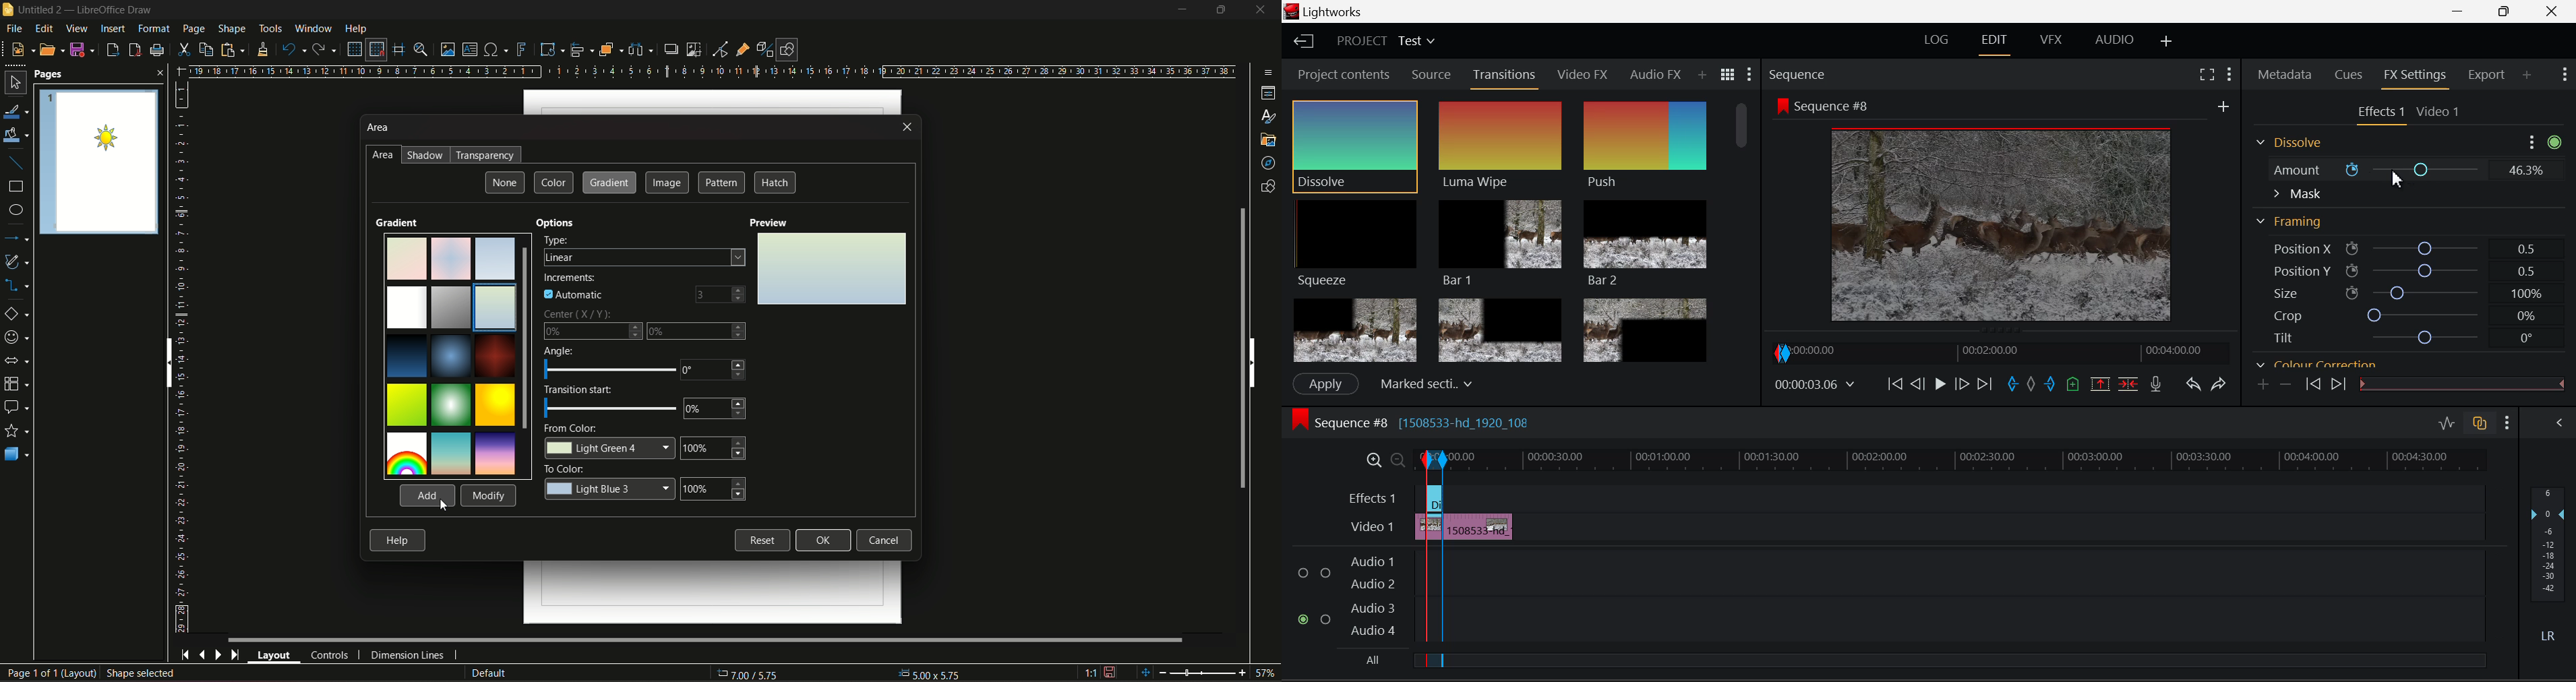 Image resolution: width=2576 pixels, height=700 pixels. I want to click on Previous keyframe, so click(2312, 386).